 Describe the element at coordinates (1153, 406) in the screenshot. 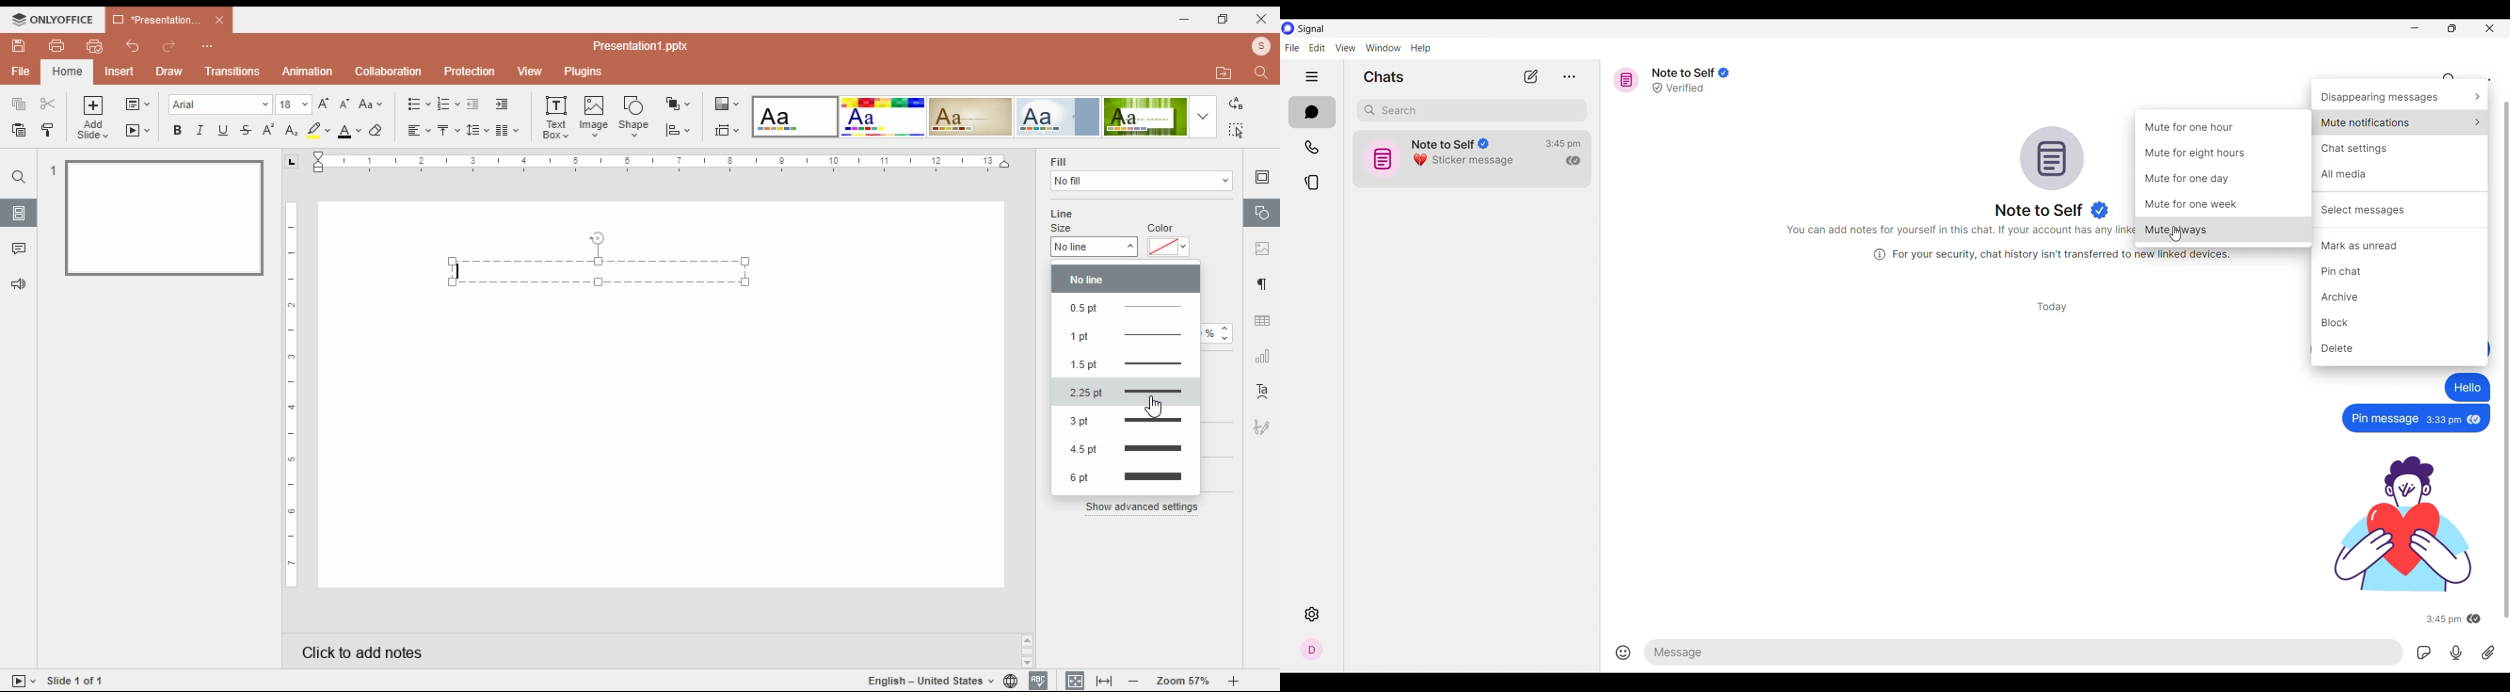

I see `hand cursor` at that location.